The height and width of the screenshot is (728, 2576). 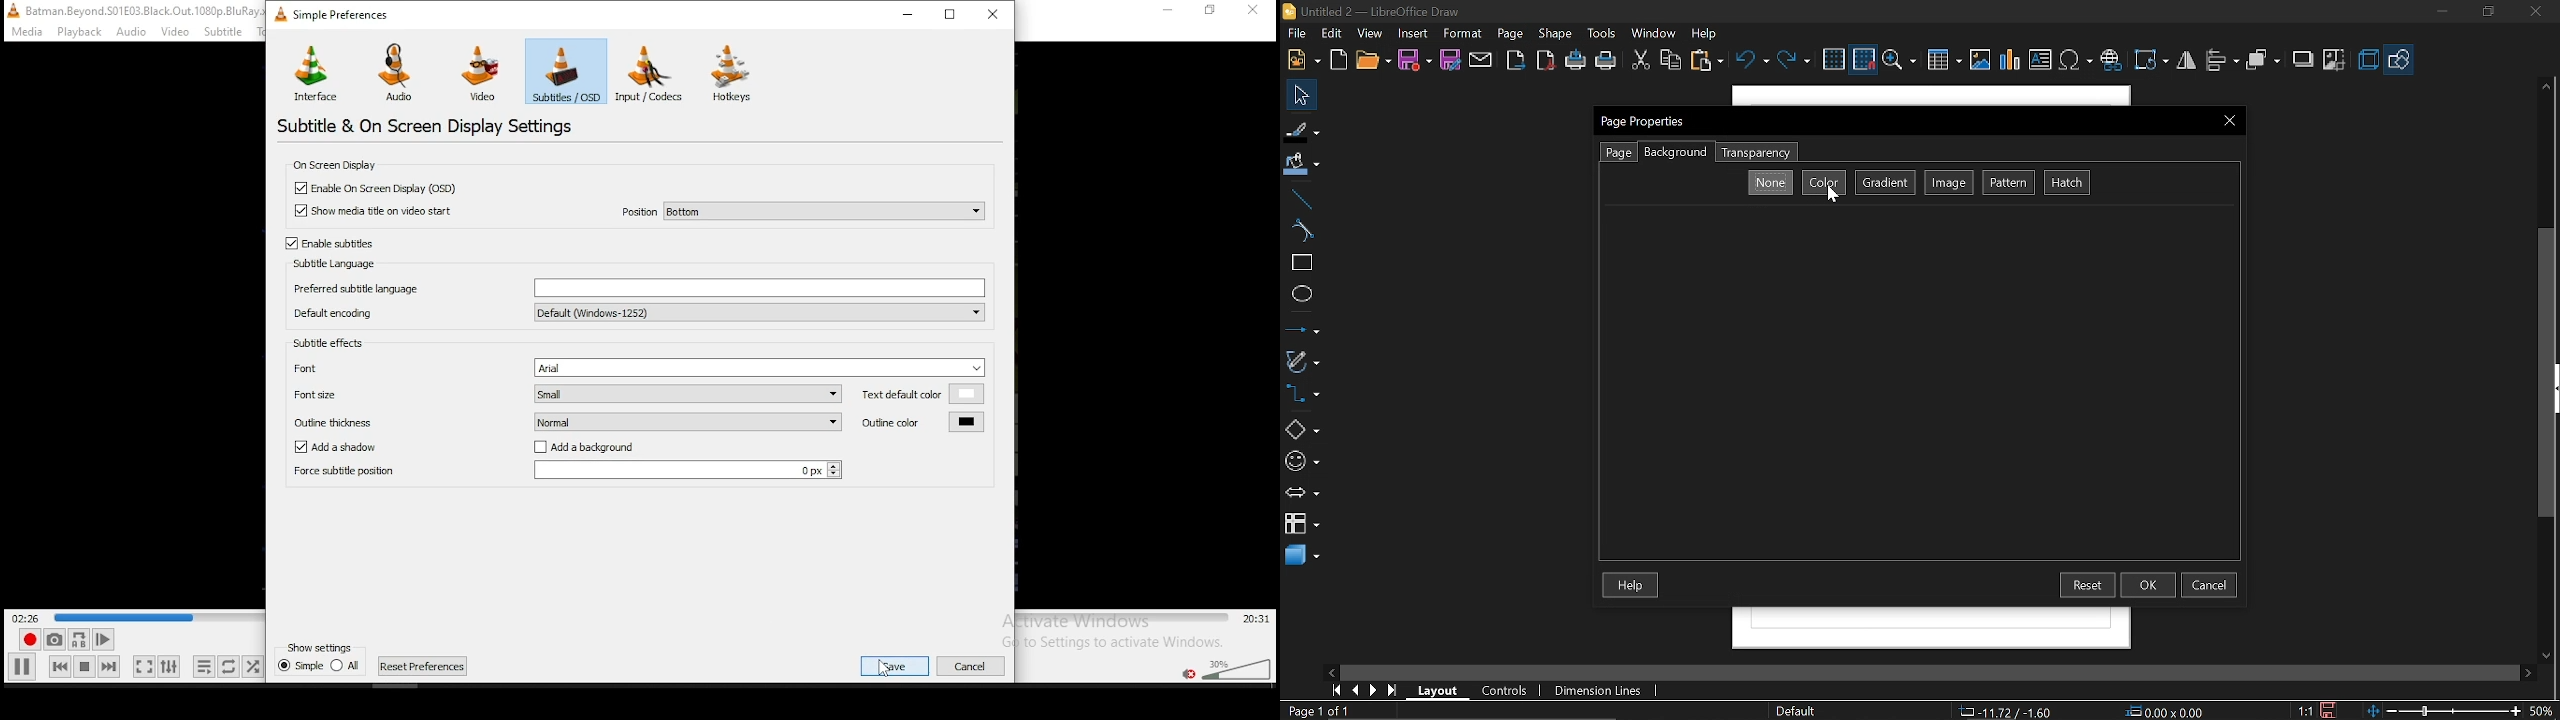 What do you see at coordinates (142, 666) in the screenshot?
I see `toggle fullscreen` at bounding box center [142, 666].